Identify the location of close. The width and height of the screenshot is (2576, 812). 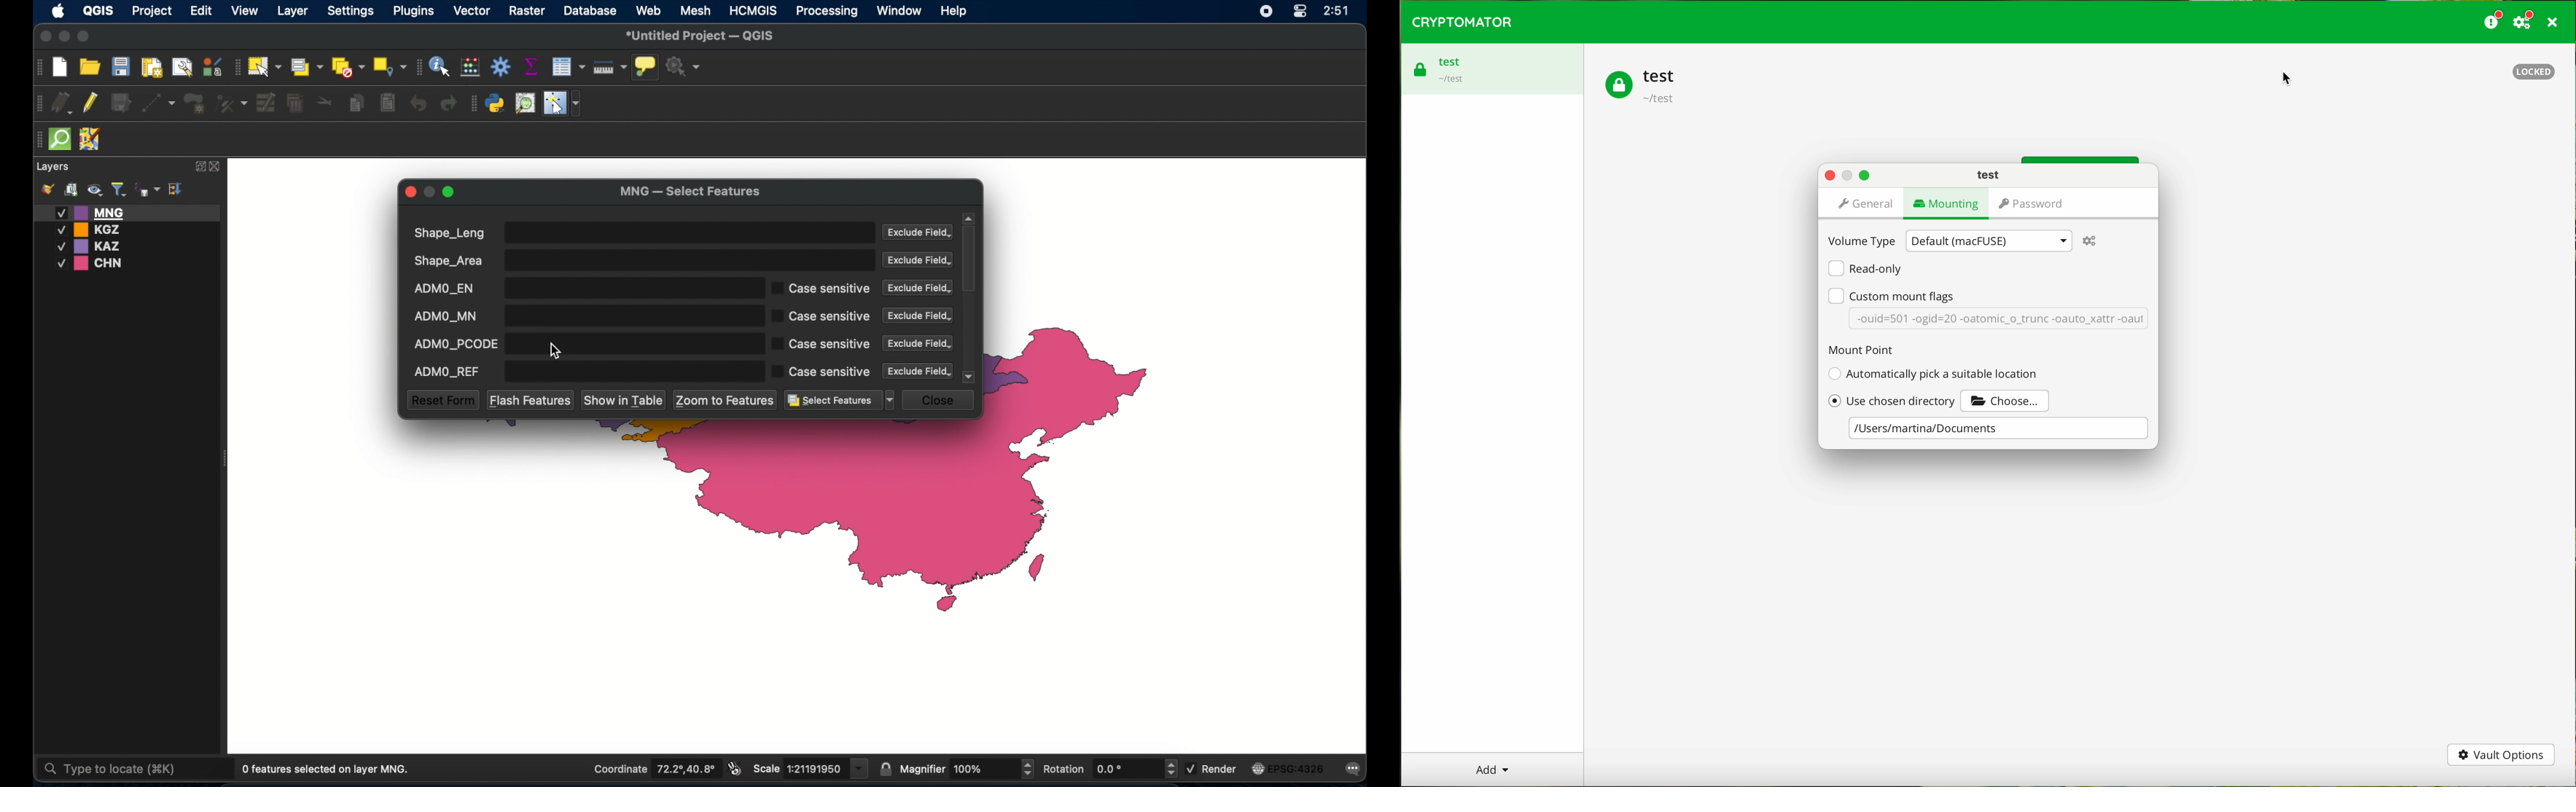
(941, 400).